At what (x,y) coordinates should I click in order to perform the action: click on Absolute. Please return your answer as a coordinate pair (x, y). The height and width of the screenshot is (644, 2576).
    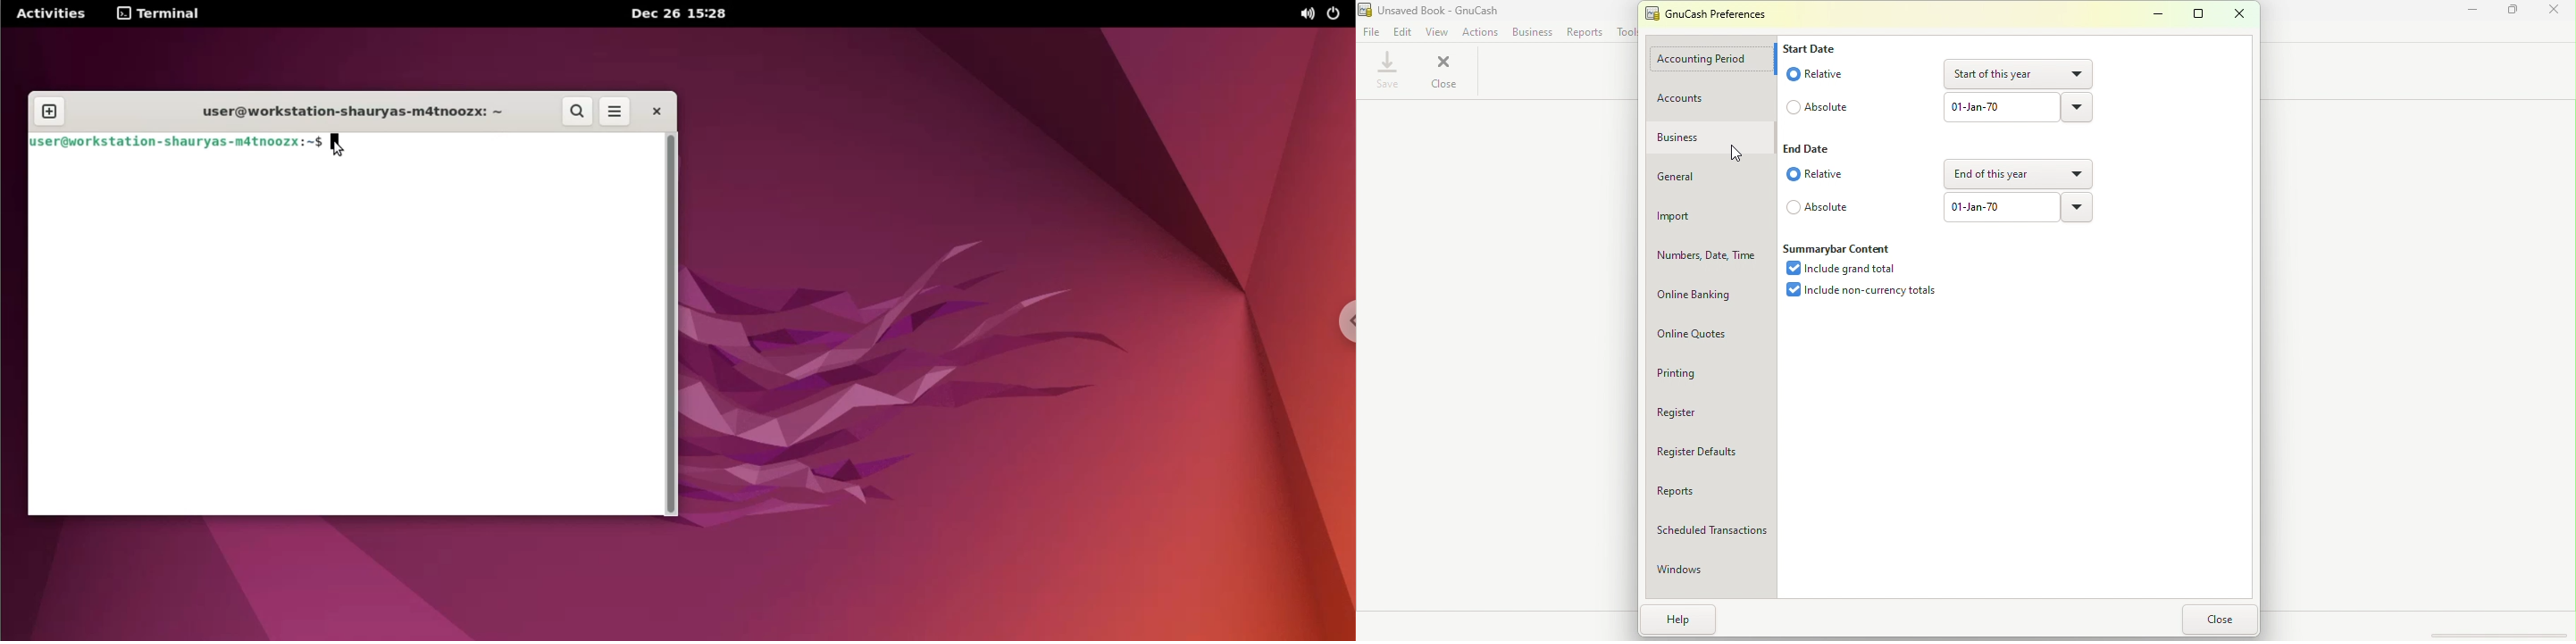
    Looking at the image, I should click on (1819, 205).